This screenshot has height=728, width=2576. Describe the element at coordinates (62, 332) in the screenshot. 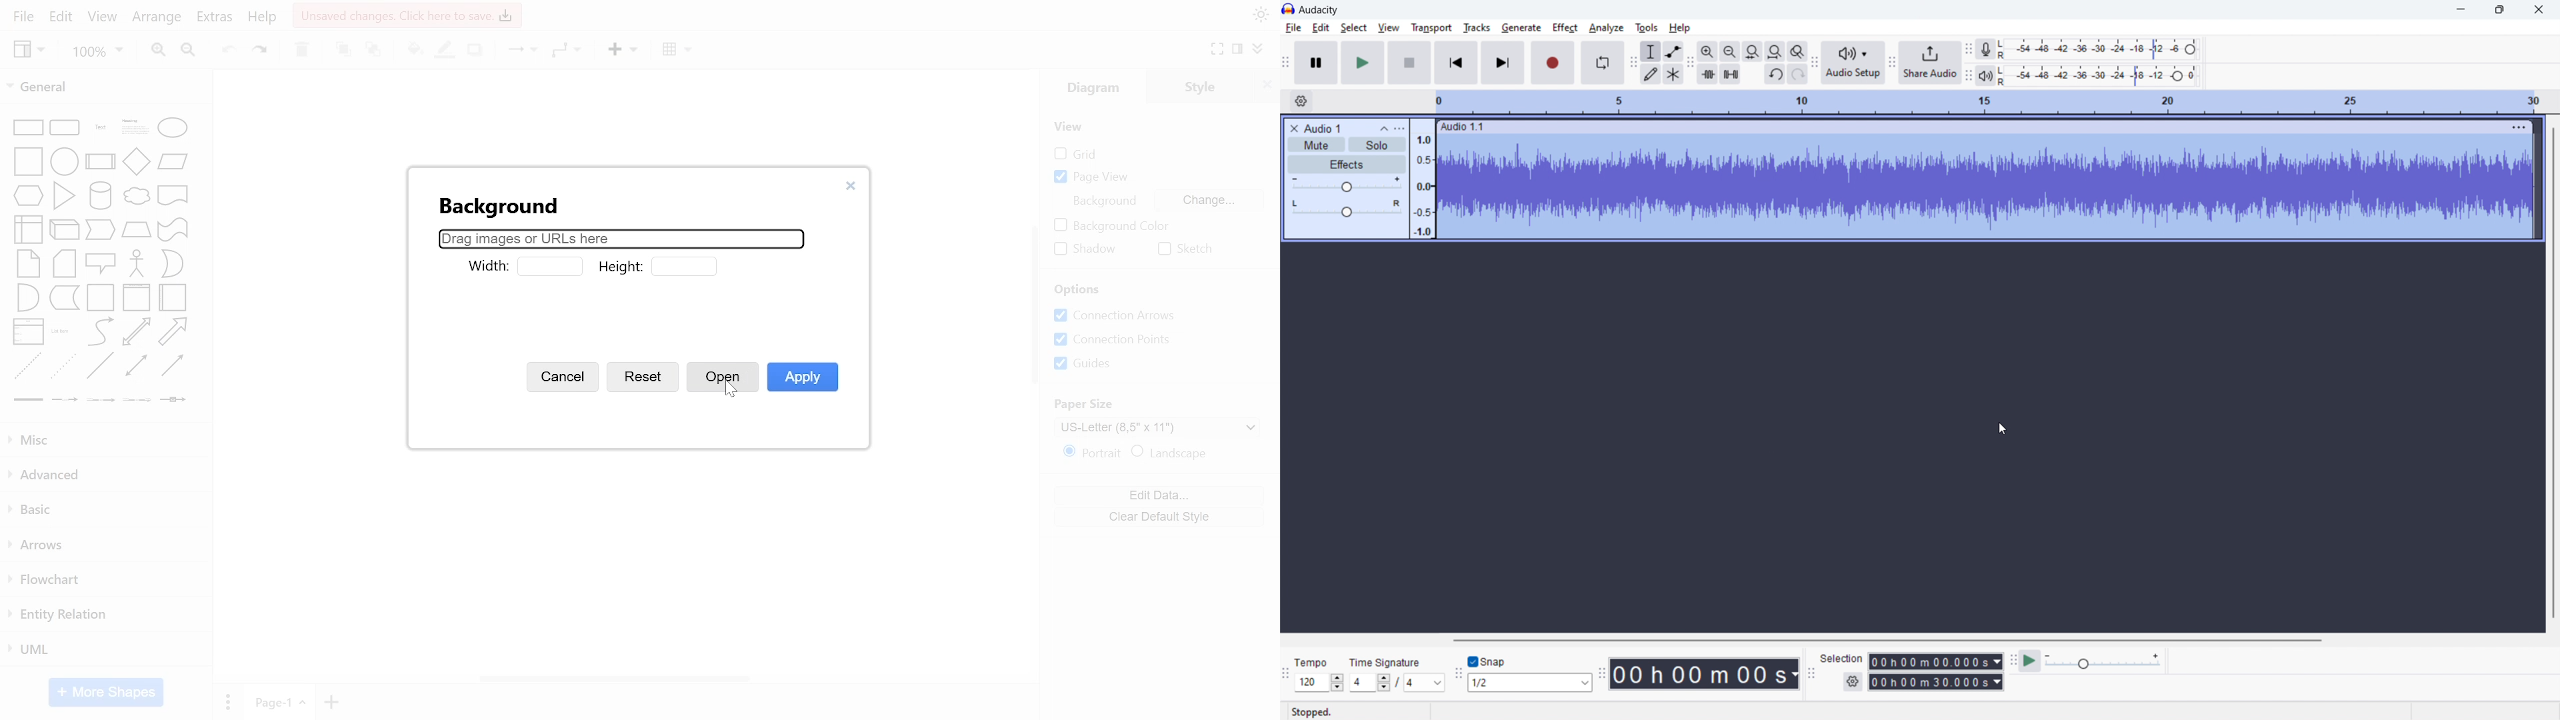

I see `general shapes` at that location.